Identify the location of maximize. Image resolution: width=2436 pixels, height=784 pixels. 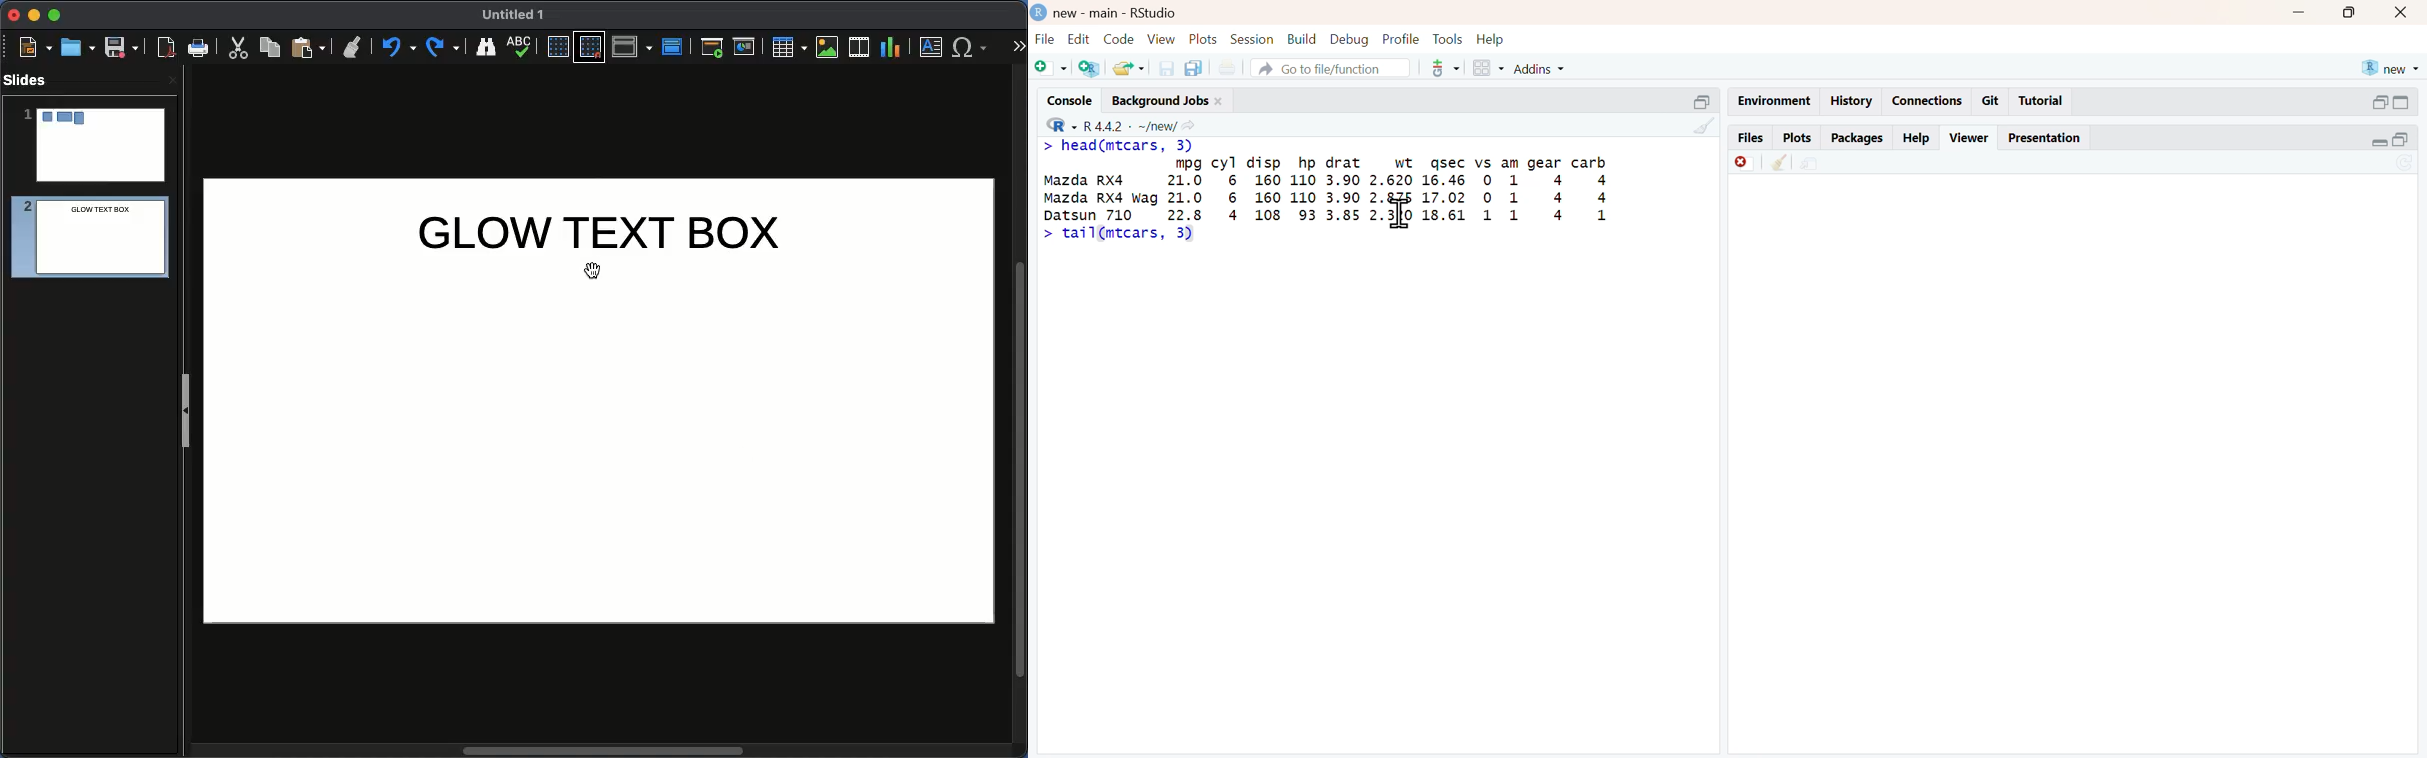
(2350, 13).